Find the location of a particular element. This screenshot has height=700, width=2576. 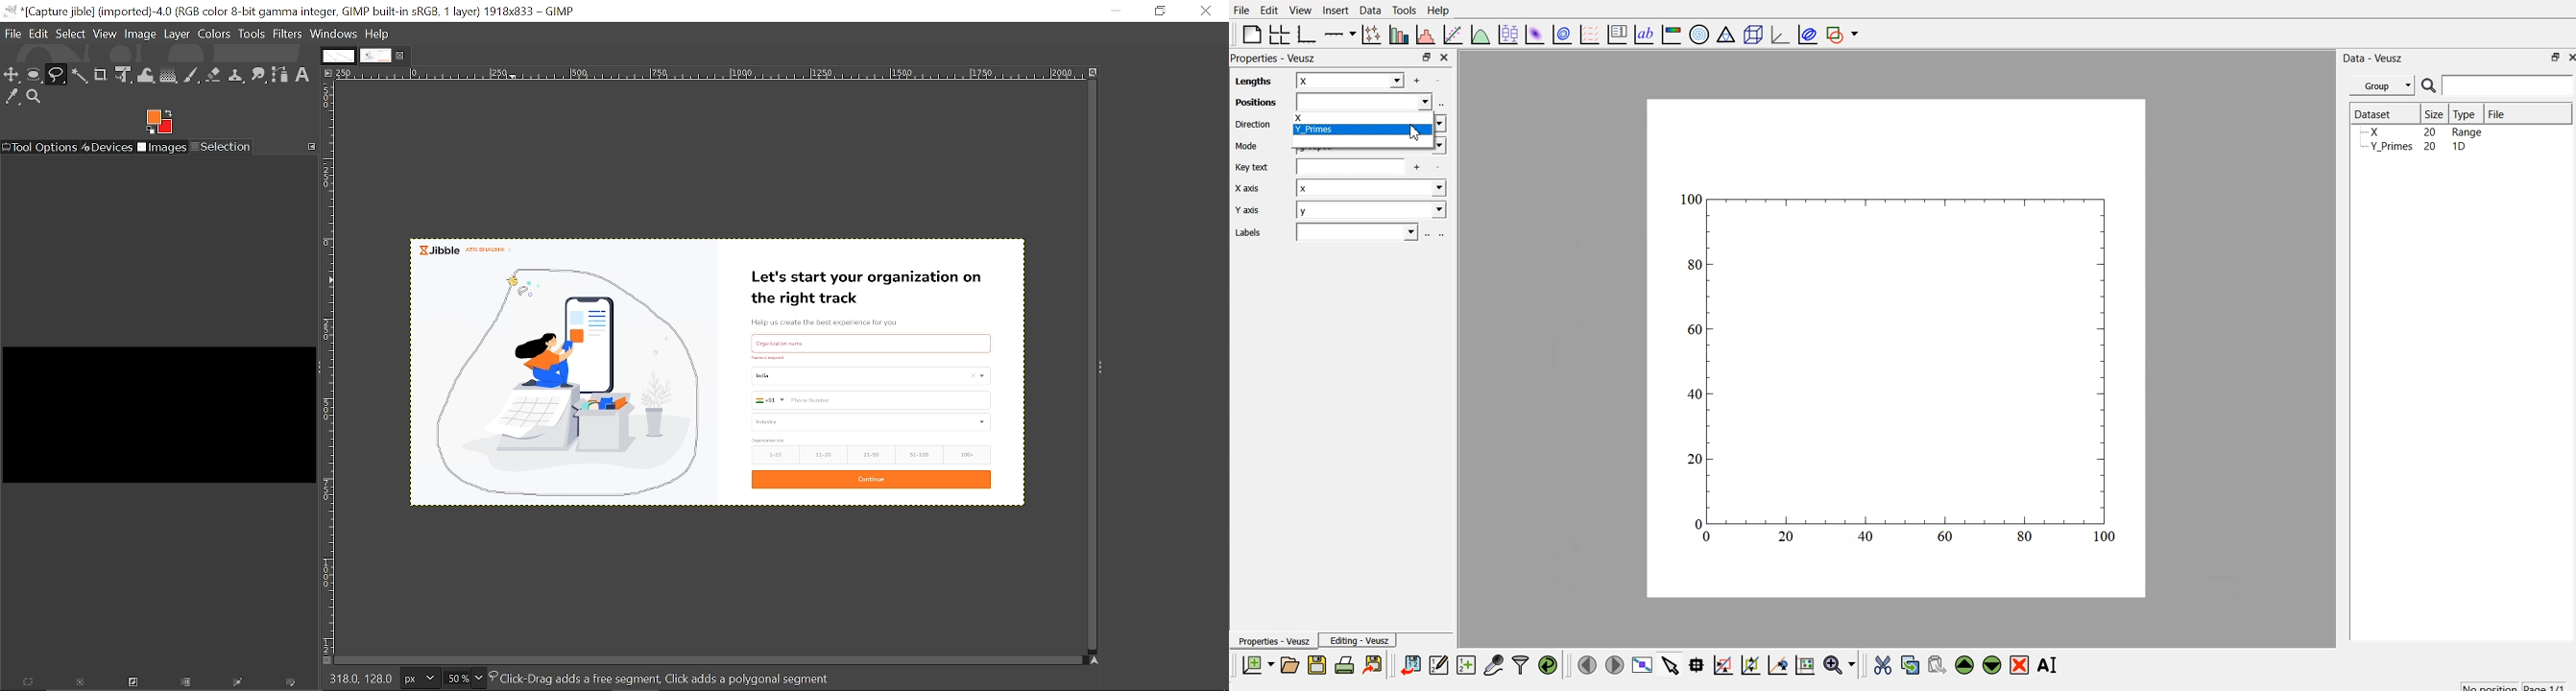

Image is located at coordinates (141, 33).